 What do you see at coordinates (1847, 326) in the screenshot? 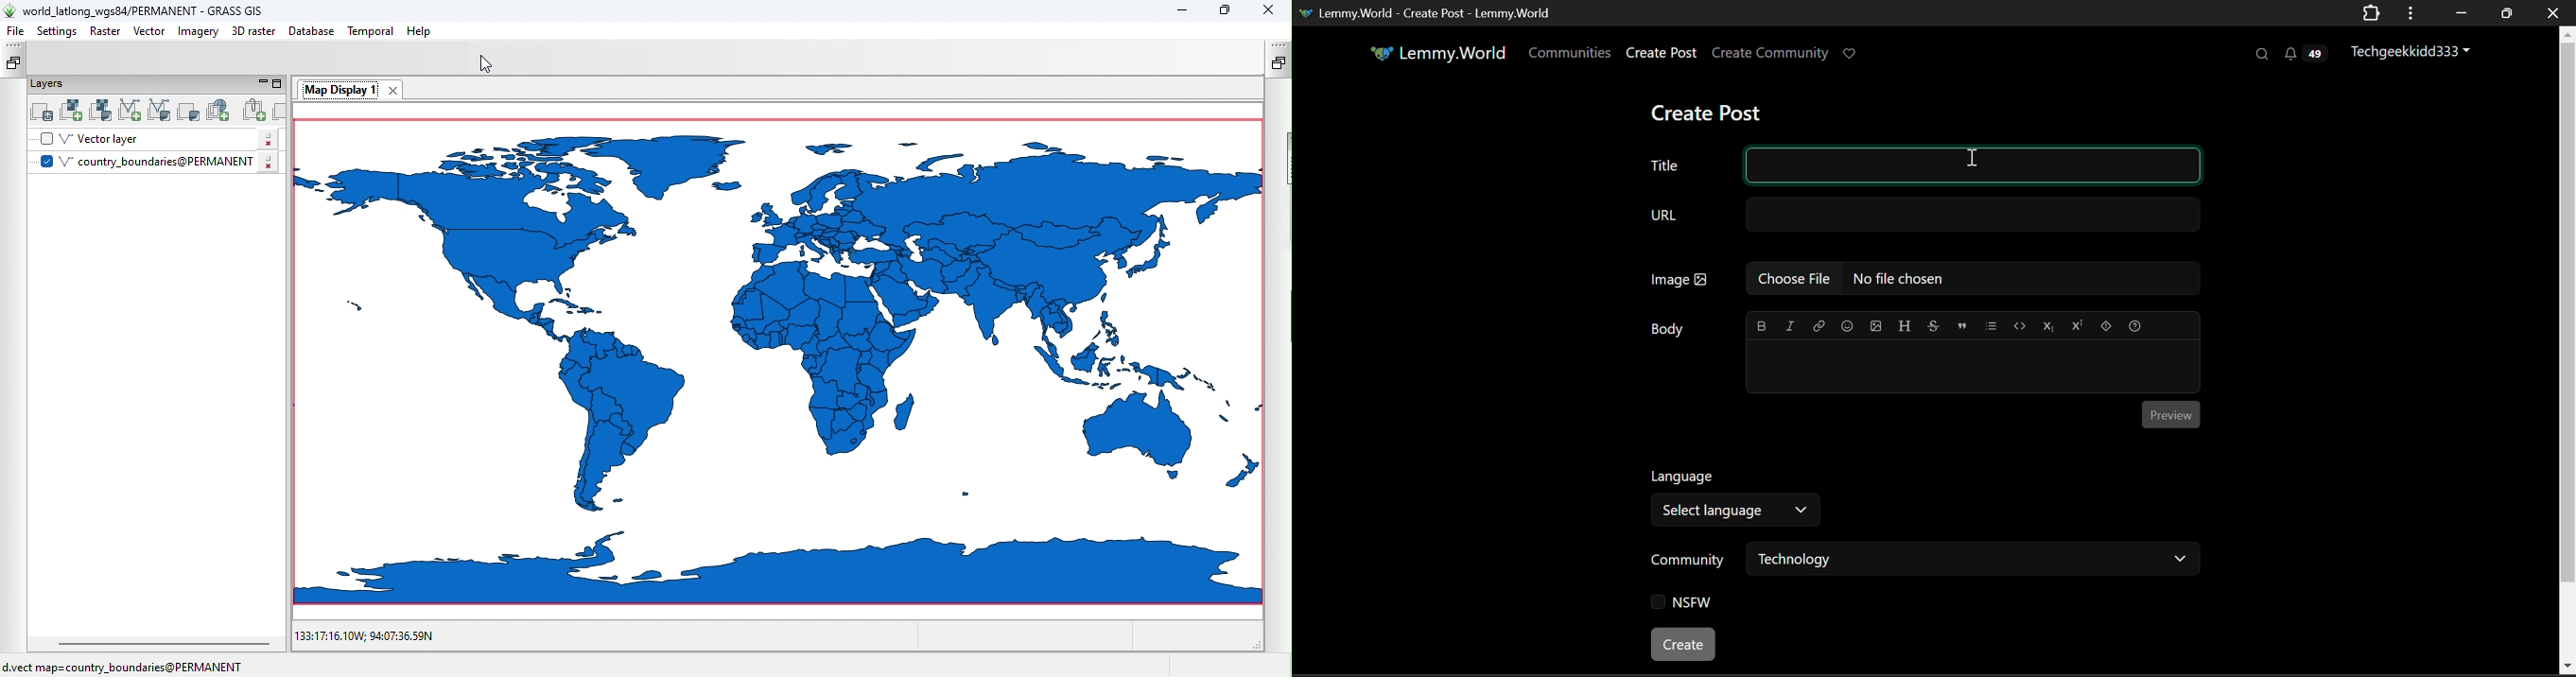
I see `Insert Emoji` at bounding box center [1847, 326].